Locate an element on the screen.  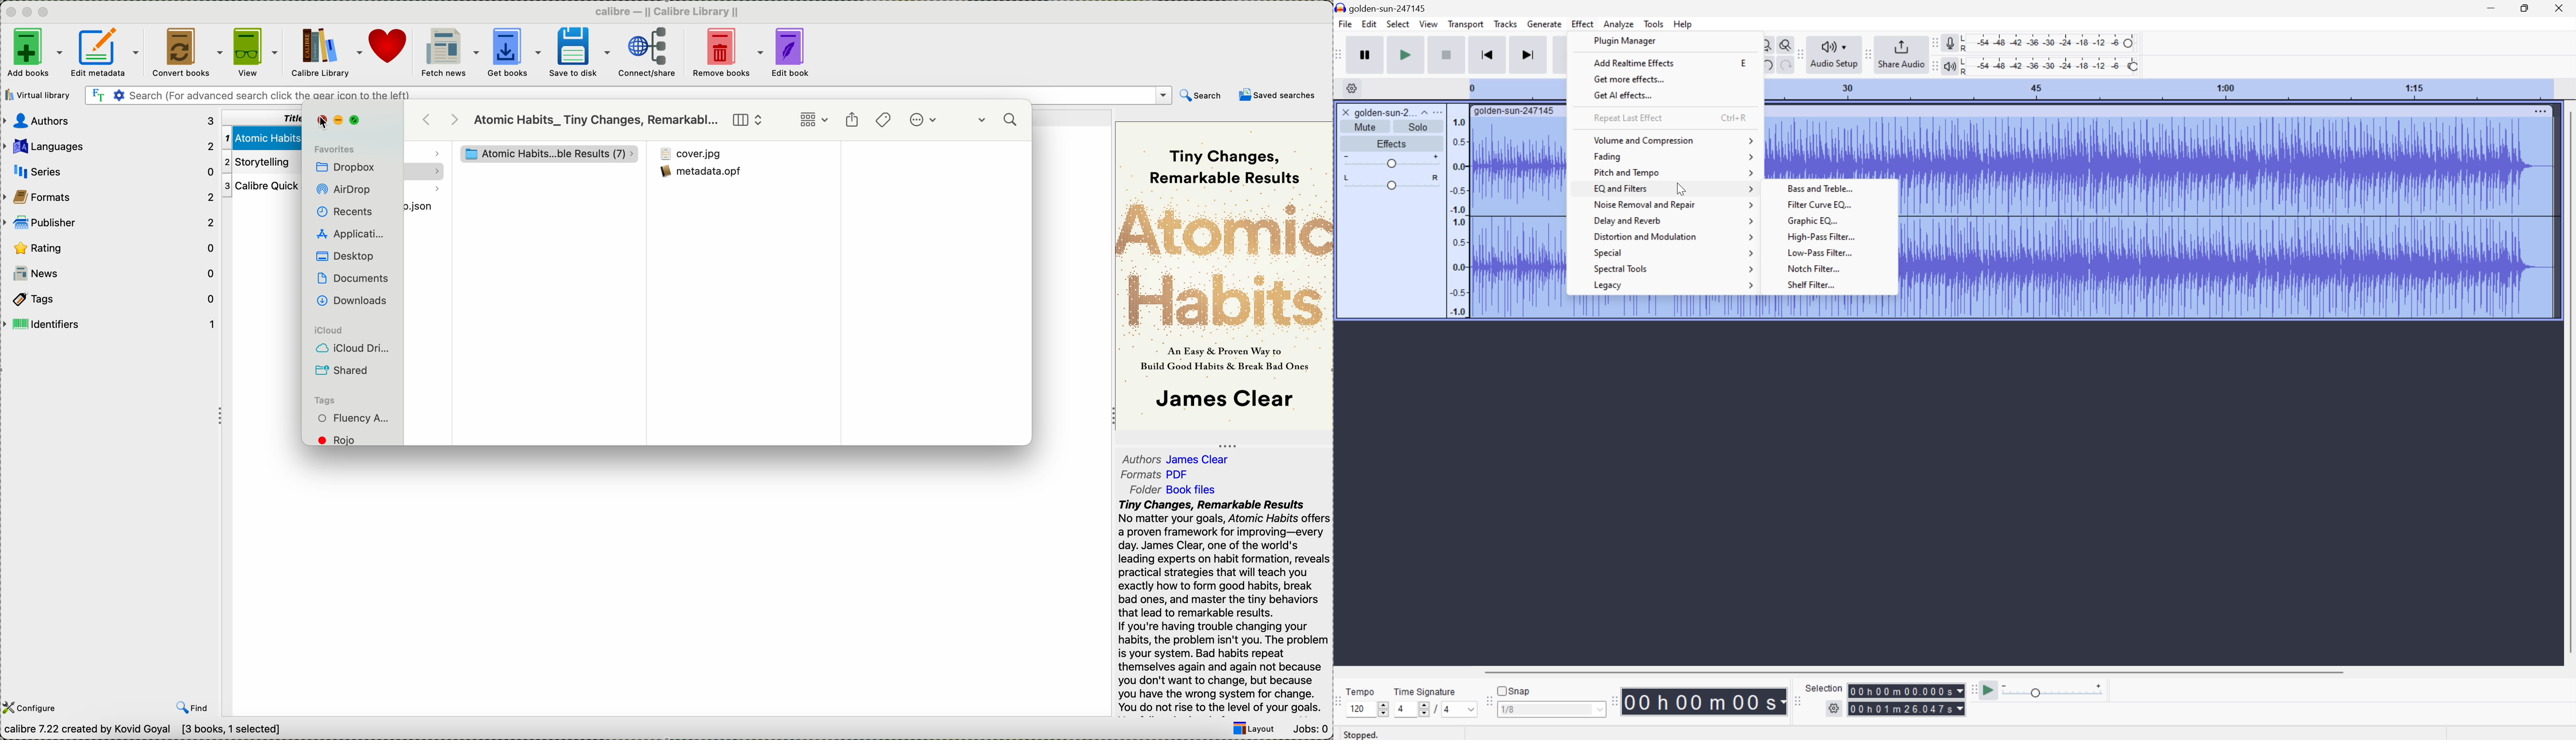
4 slider is located at coordinates (1410, 709).